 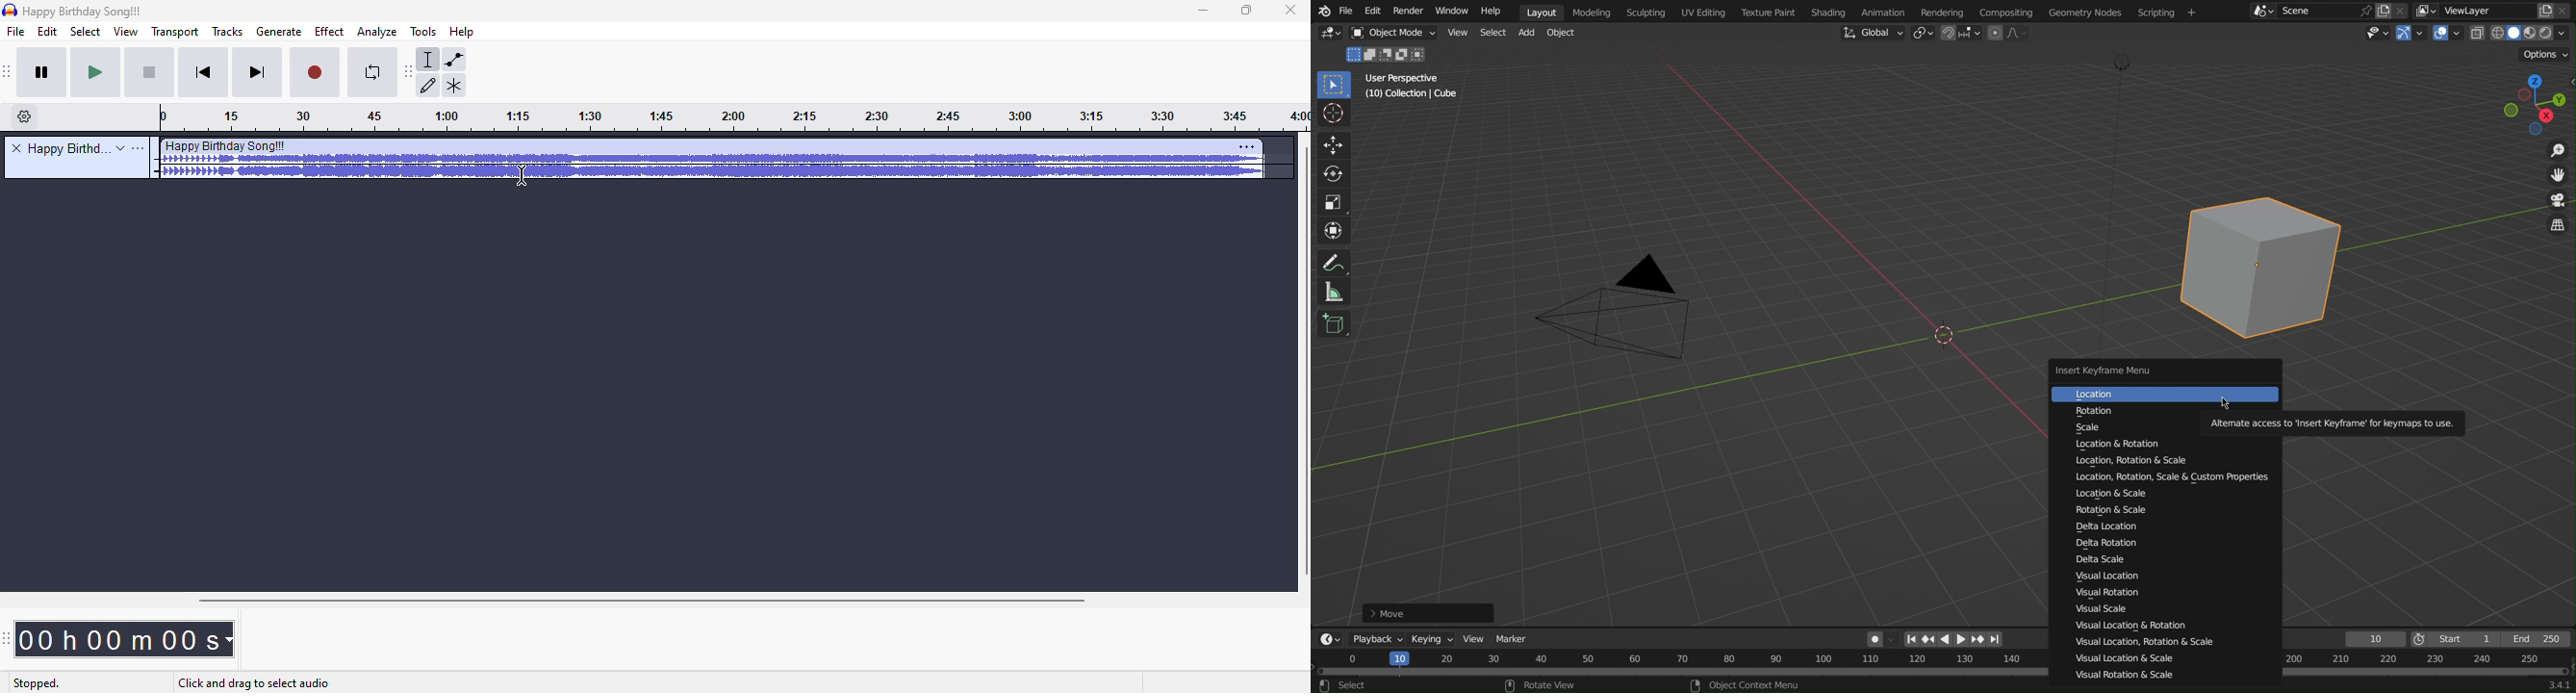 I want to click on colse, so click(x=2406, y=9).